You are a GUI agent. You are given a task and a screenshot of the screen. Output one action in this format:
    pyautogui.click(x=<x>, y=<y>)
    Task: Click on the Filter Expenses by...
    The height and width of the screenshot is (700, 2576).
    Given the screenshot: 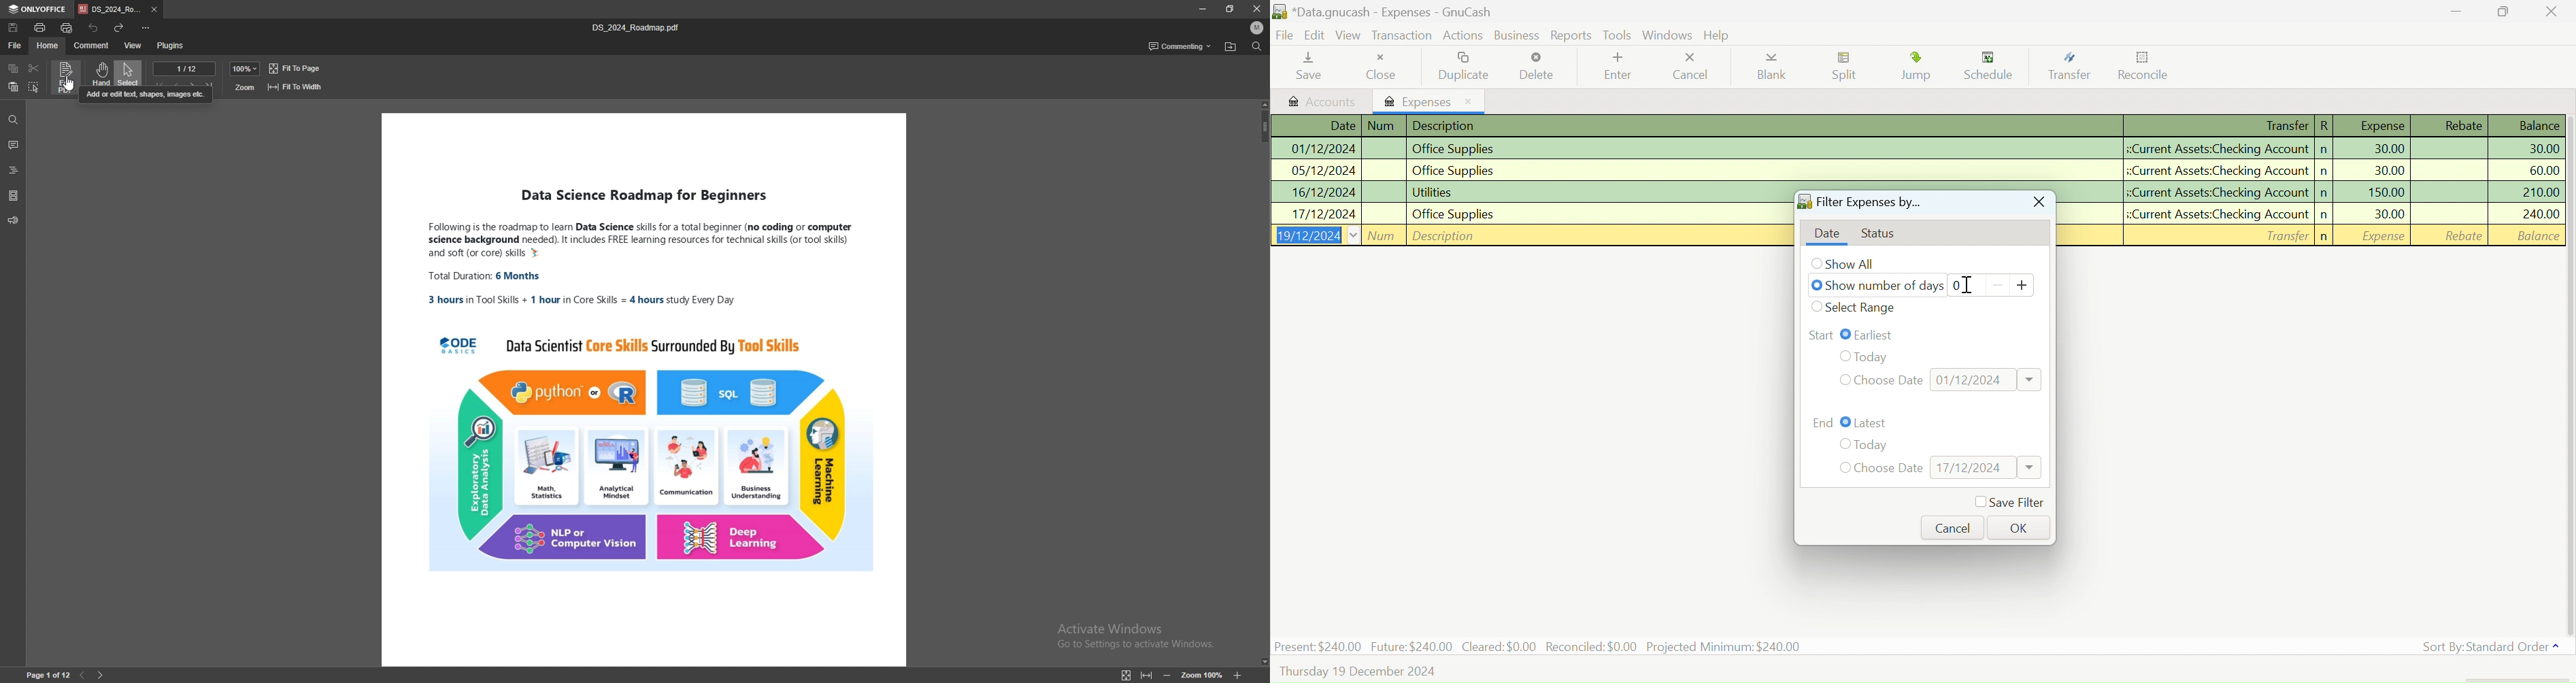 What is the action you would take?
    pyautogui.click(x=1859, y=204)
    